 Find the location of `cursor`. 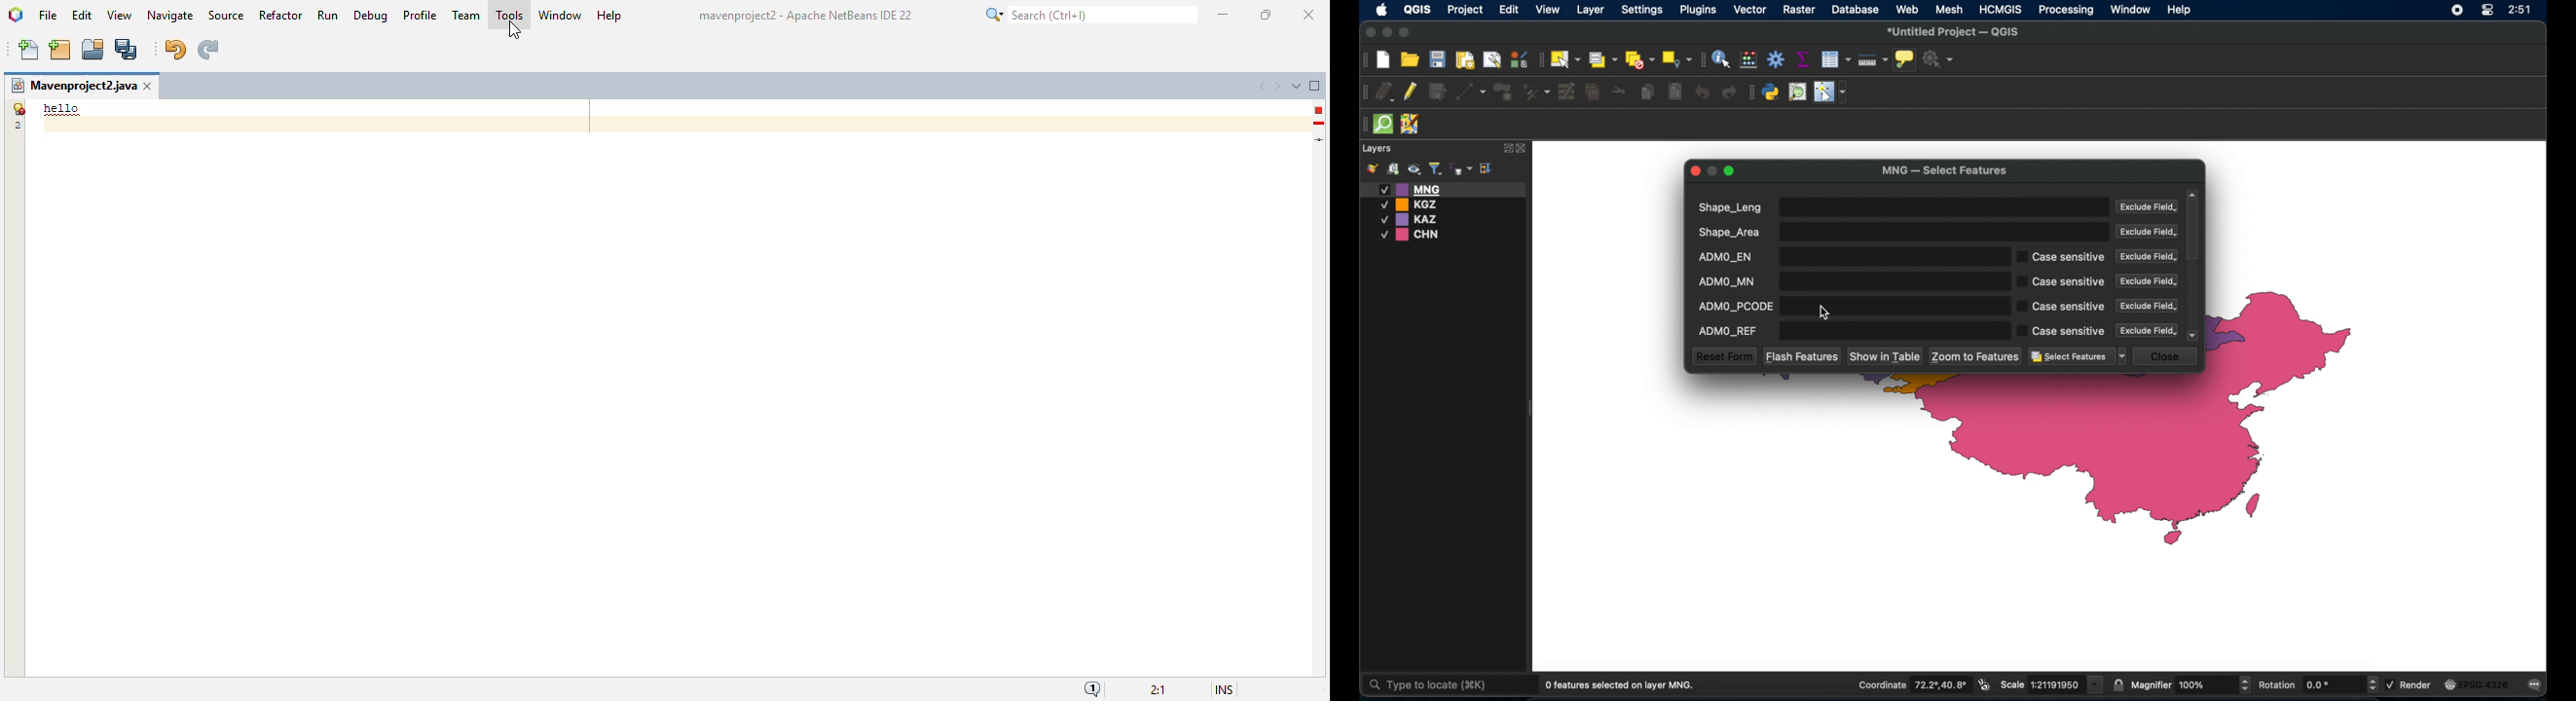

cursor is located at coordinates (1824, 314).